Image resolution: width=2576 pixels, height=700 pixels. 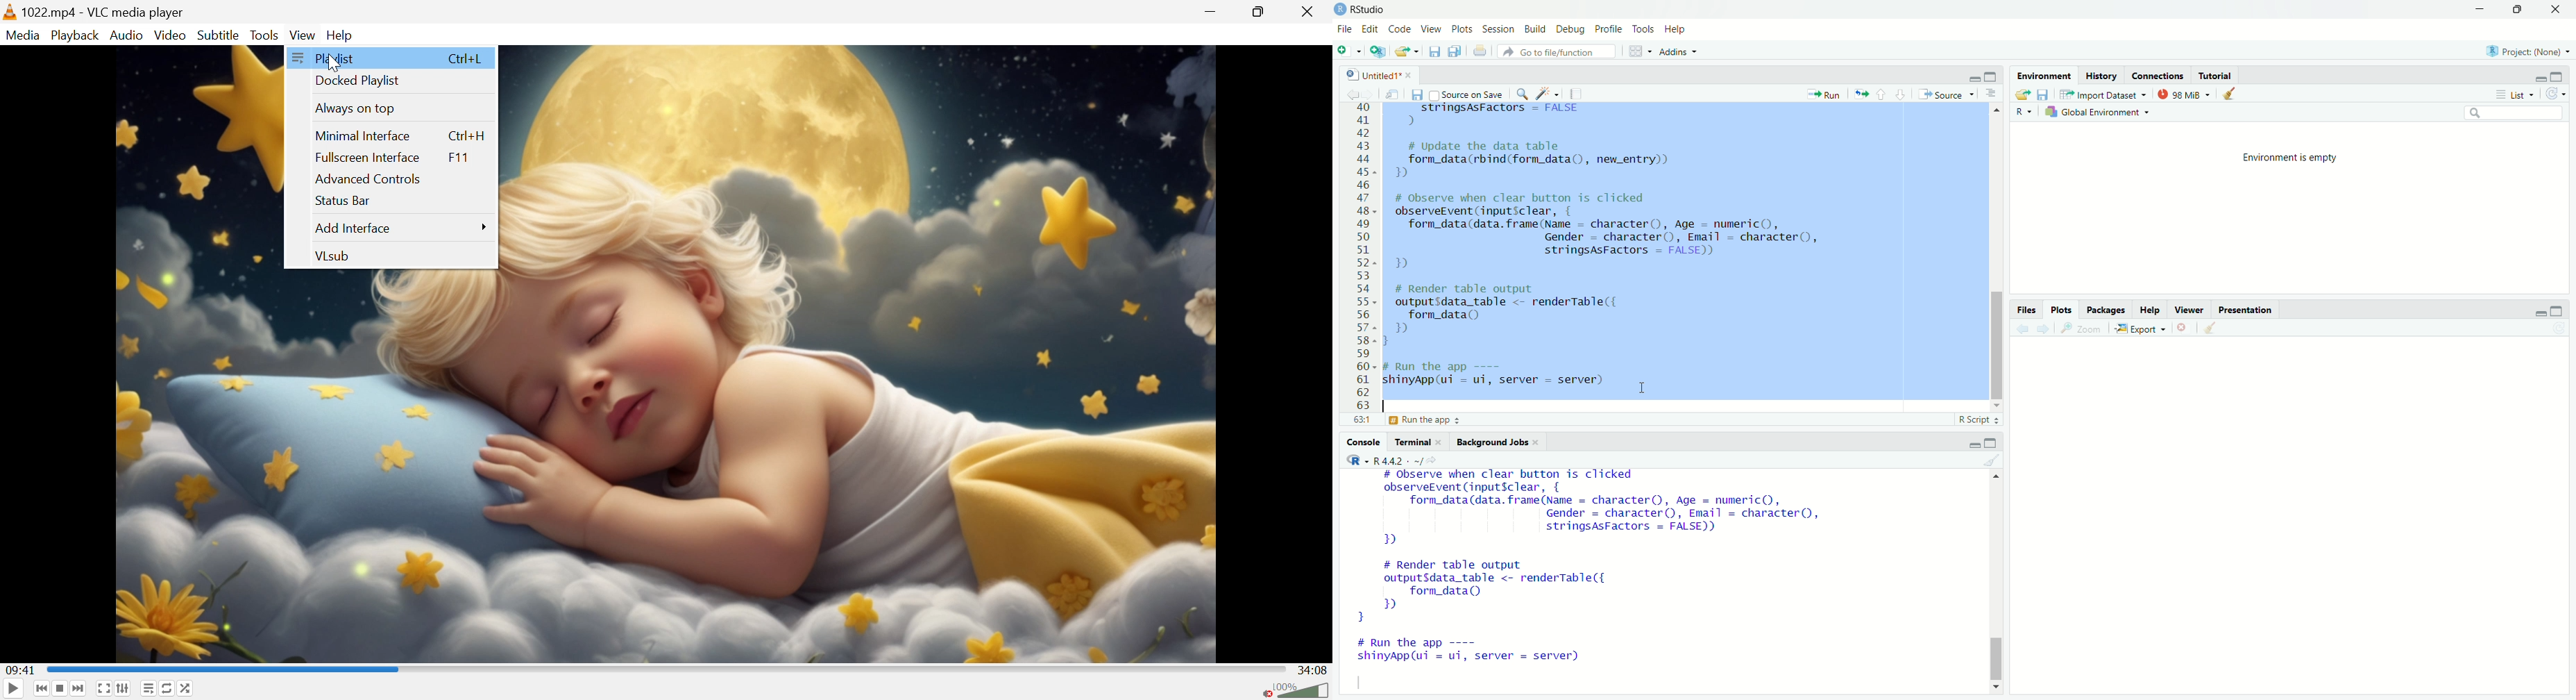 What do you see at coordinates (2536, 78) in the screenshot?
I see `minimize` at bounding box center [2536, 78].